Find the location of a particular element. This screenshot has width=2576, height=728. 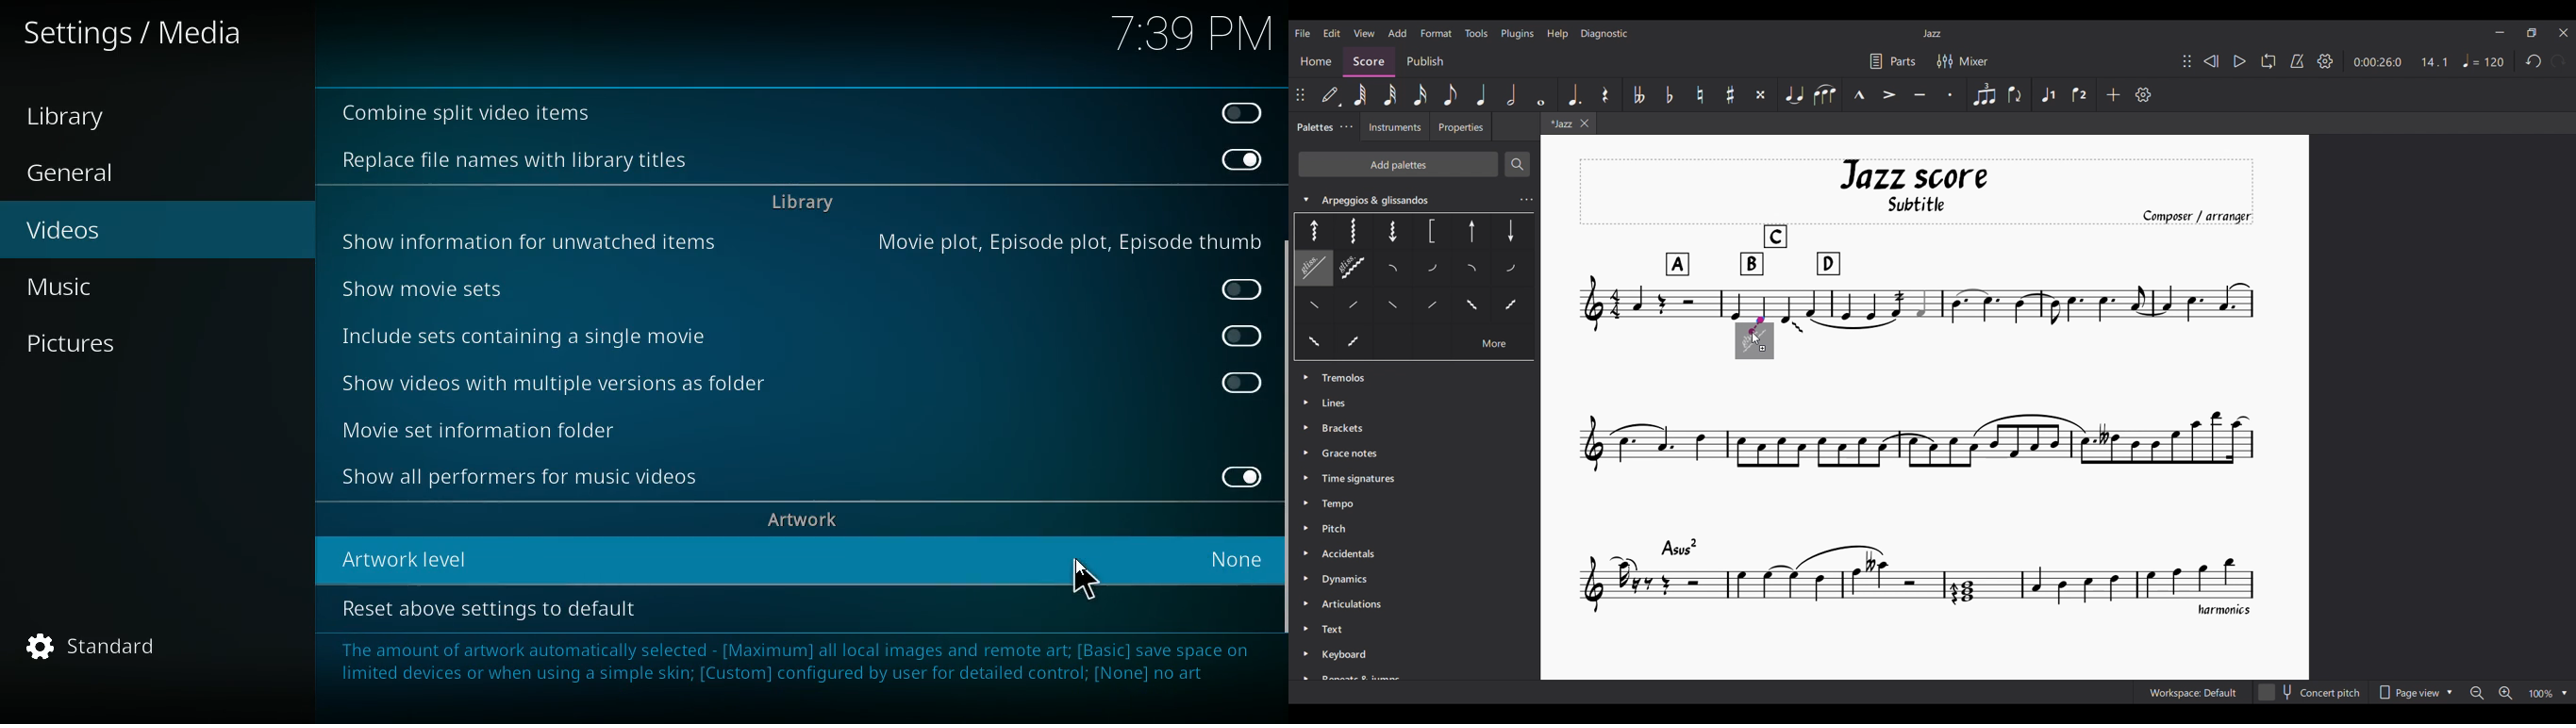

Accidentals is located at coordinates (1356, 551).